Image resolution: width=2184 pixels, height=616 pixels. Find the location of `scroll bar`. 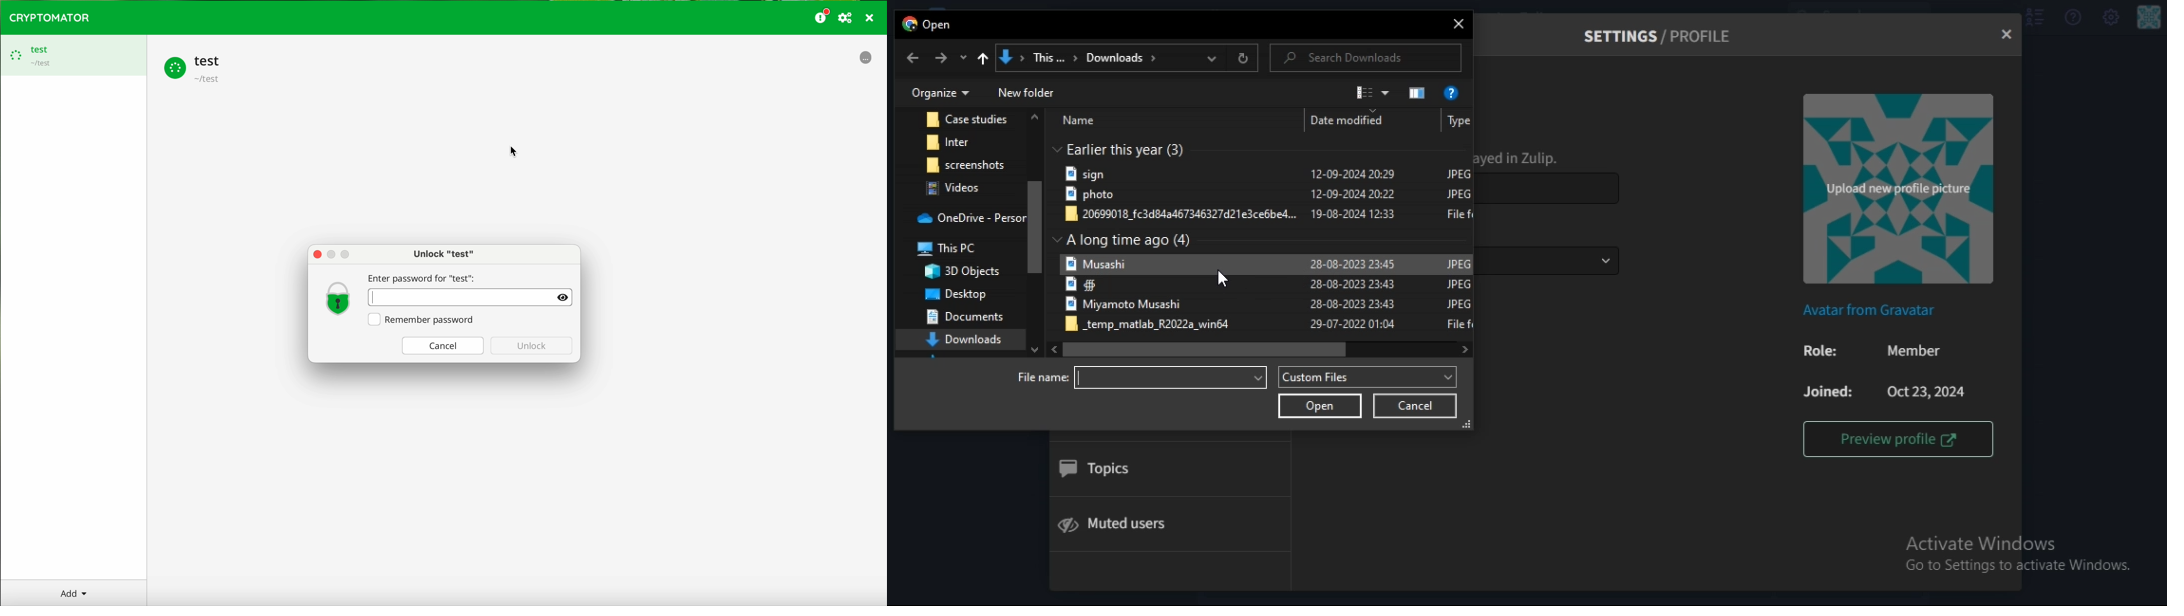

scroll bar is located at coordinates (1037, 227).